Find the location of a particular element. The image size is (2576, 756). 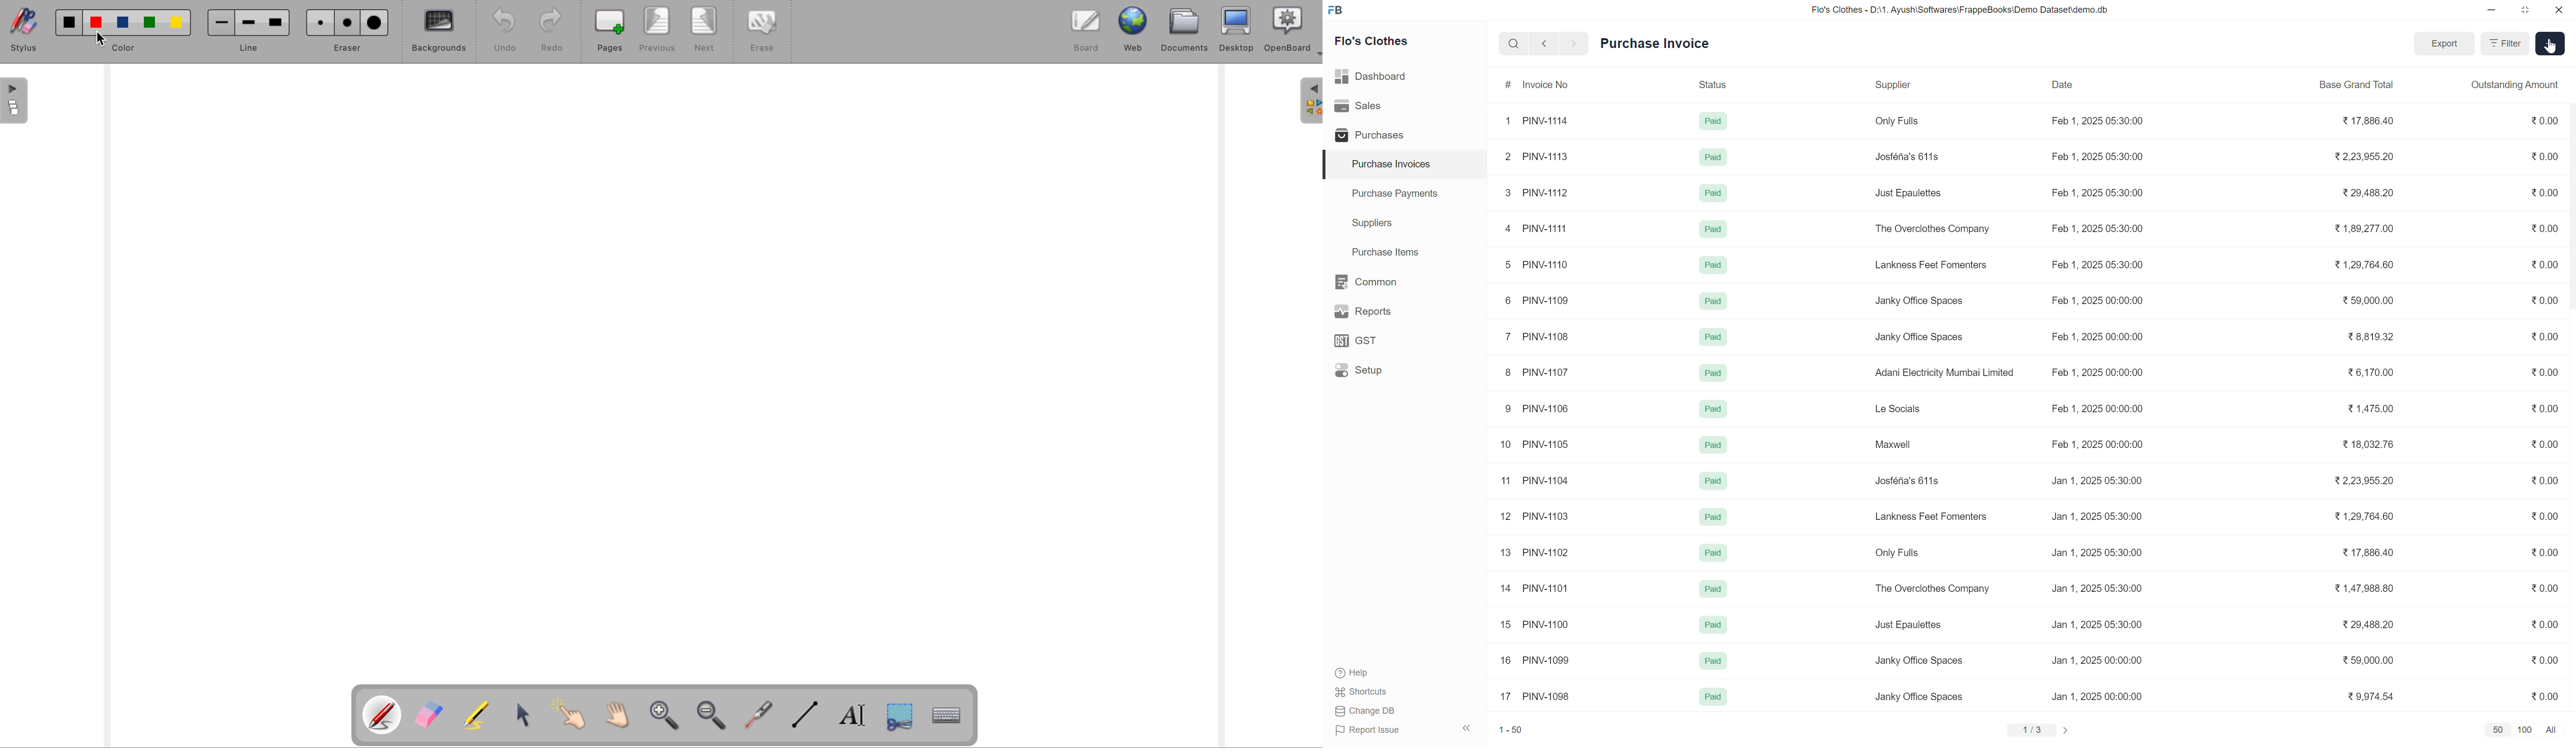

Collapse is located at coordinates (1466, 728).